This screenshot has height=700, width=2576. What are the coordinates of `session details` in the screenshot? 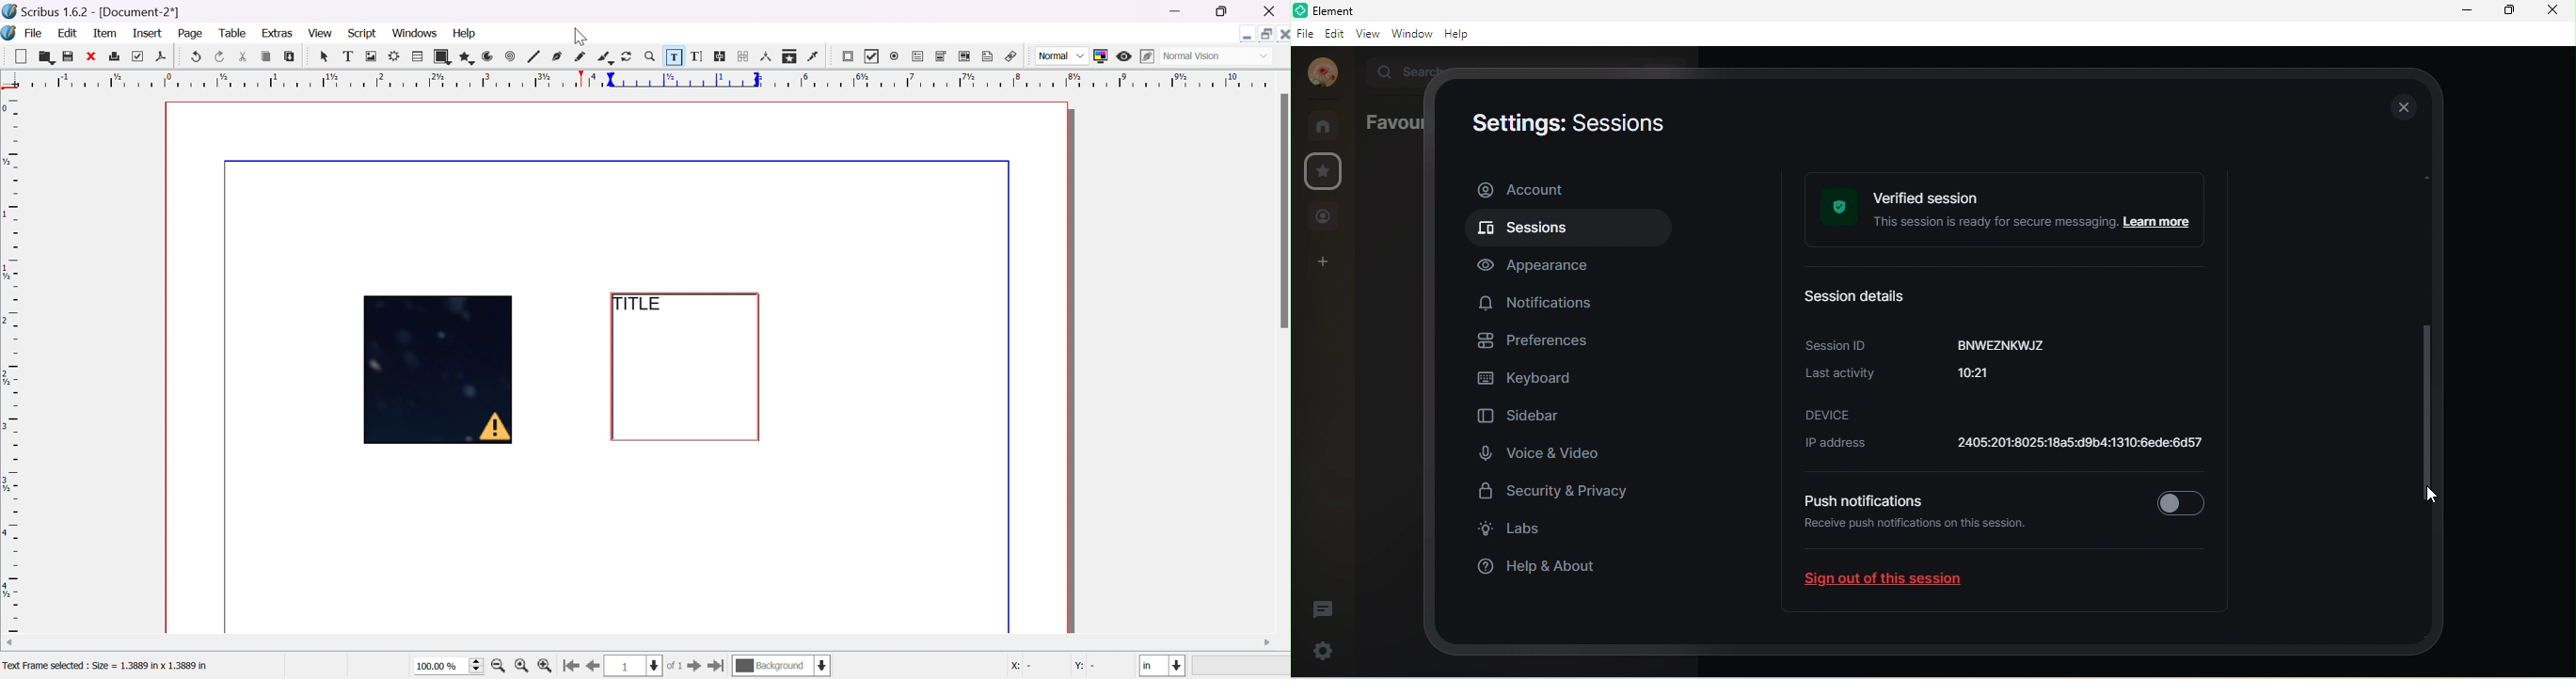 It's located at (1865, 298).